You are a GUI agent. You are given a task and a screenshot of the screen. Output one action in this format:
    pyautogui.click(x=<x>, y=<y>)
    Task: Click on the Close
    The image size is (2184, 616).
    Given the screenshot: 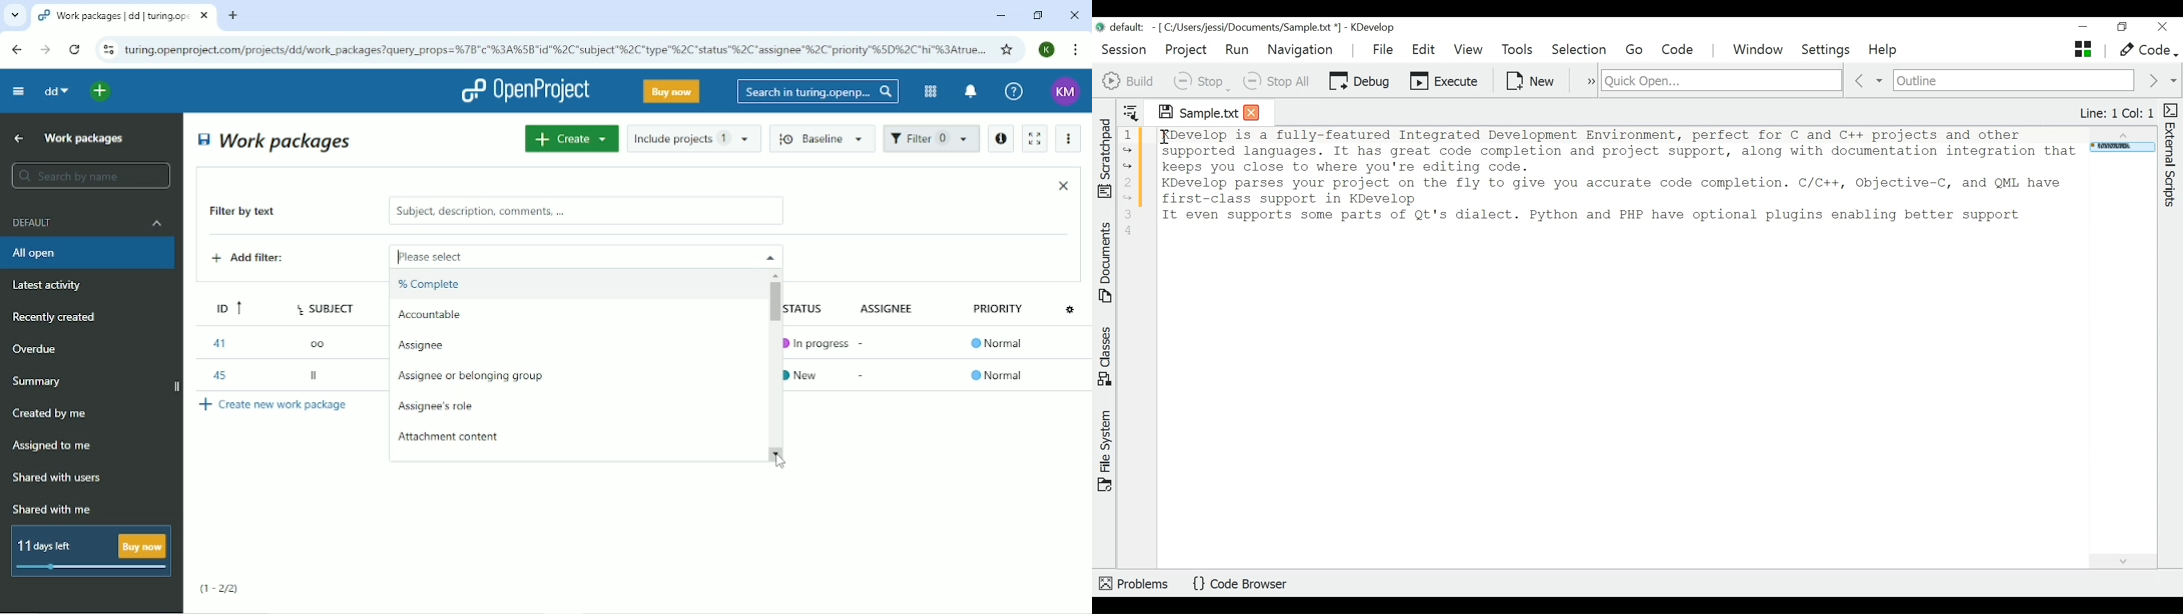 What is the action you would take?
    pyautogui.click(x=1063, y=185)
    